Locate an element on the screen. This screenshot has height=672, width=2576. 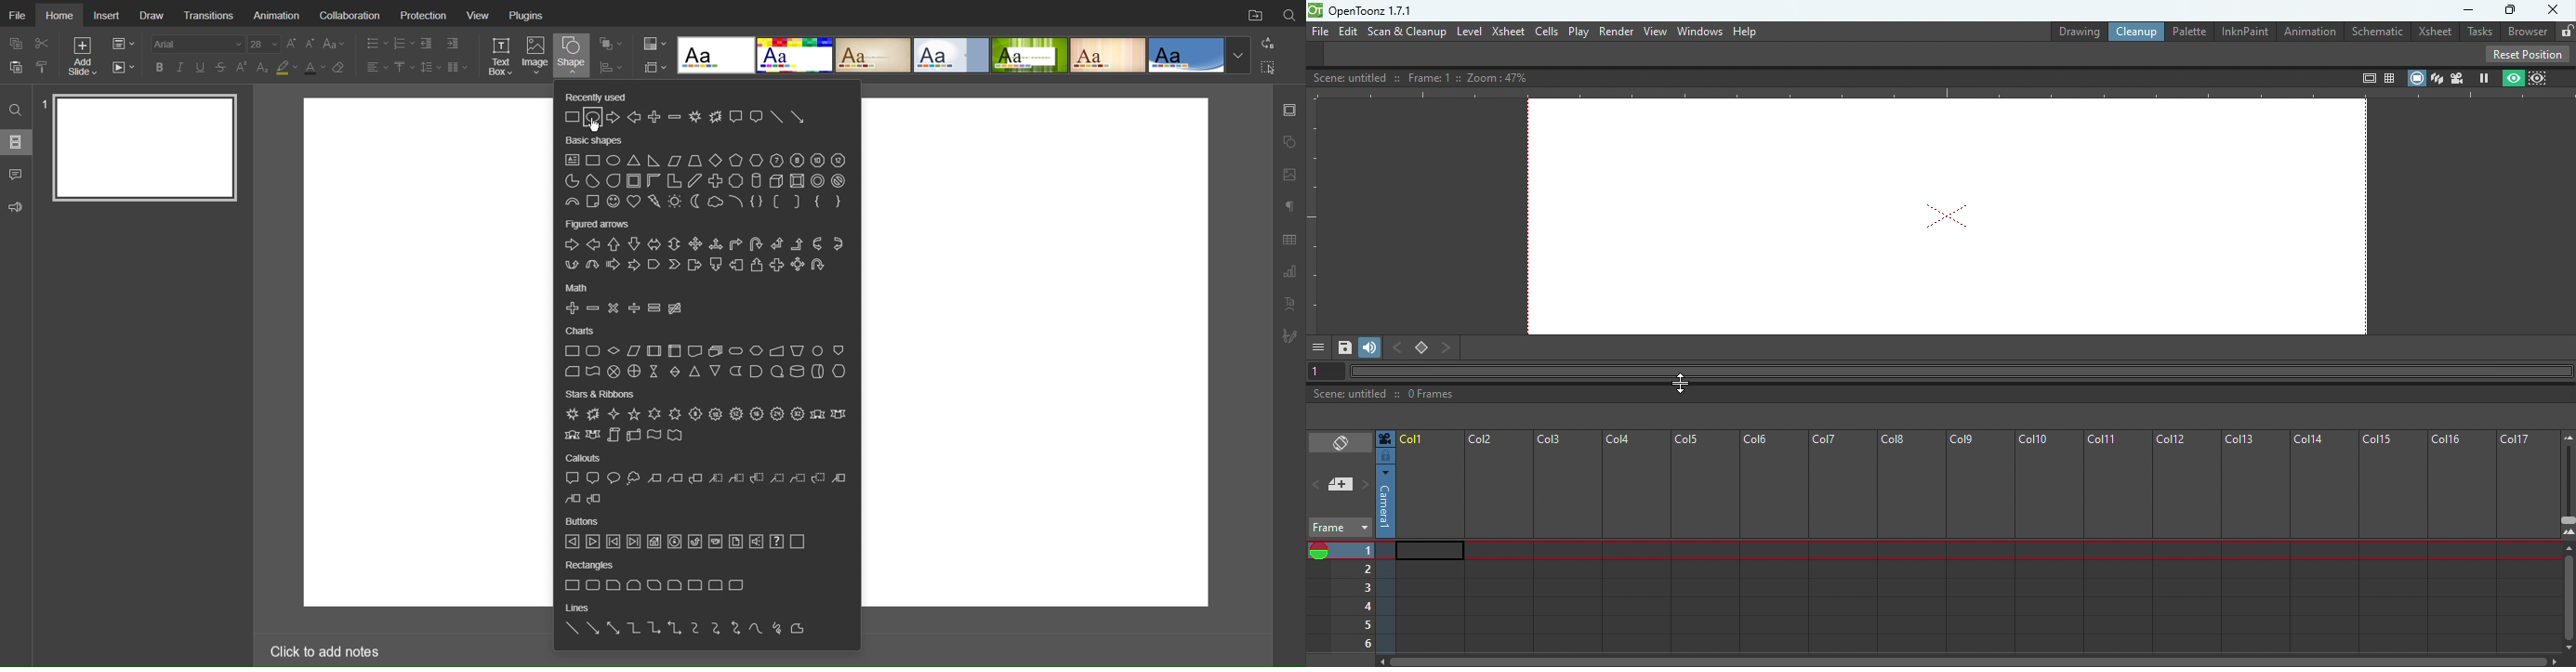
Decrease Indent is located at coordinates (428, 44).